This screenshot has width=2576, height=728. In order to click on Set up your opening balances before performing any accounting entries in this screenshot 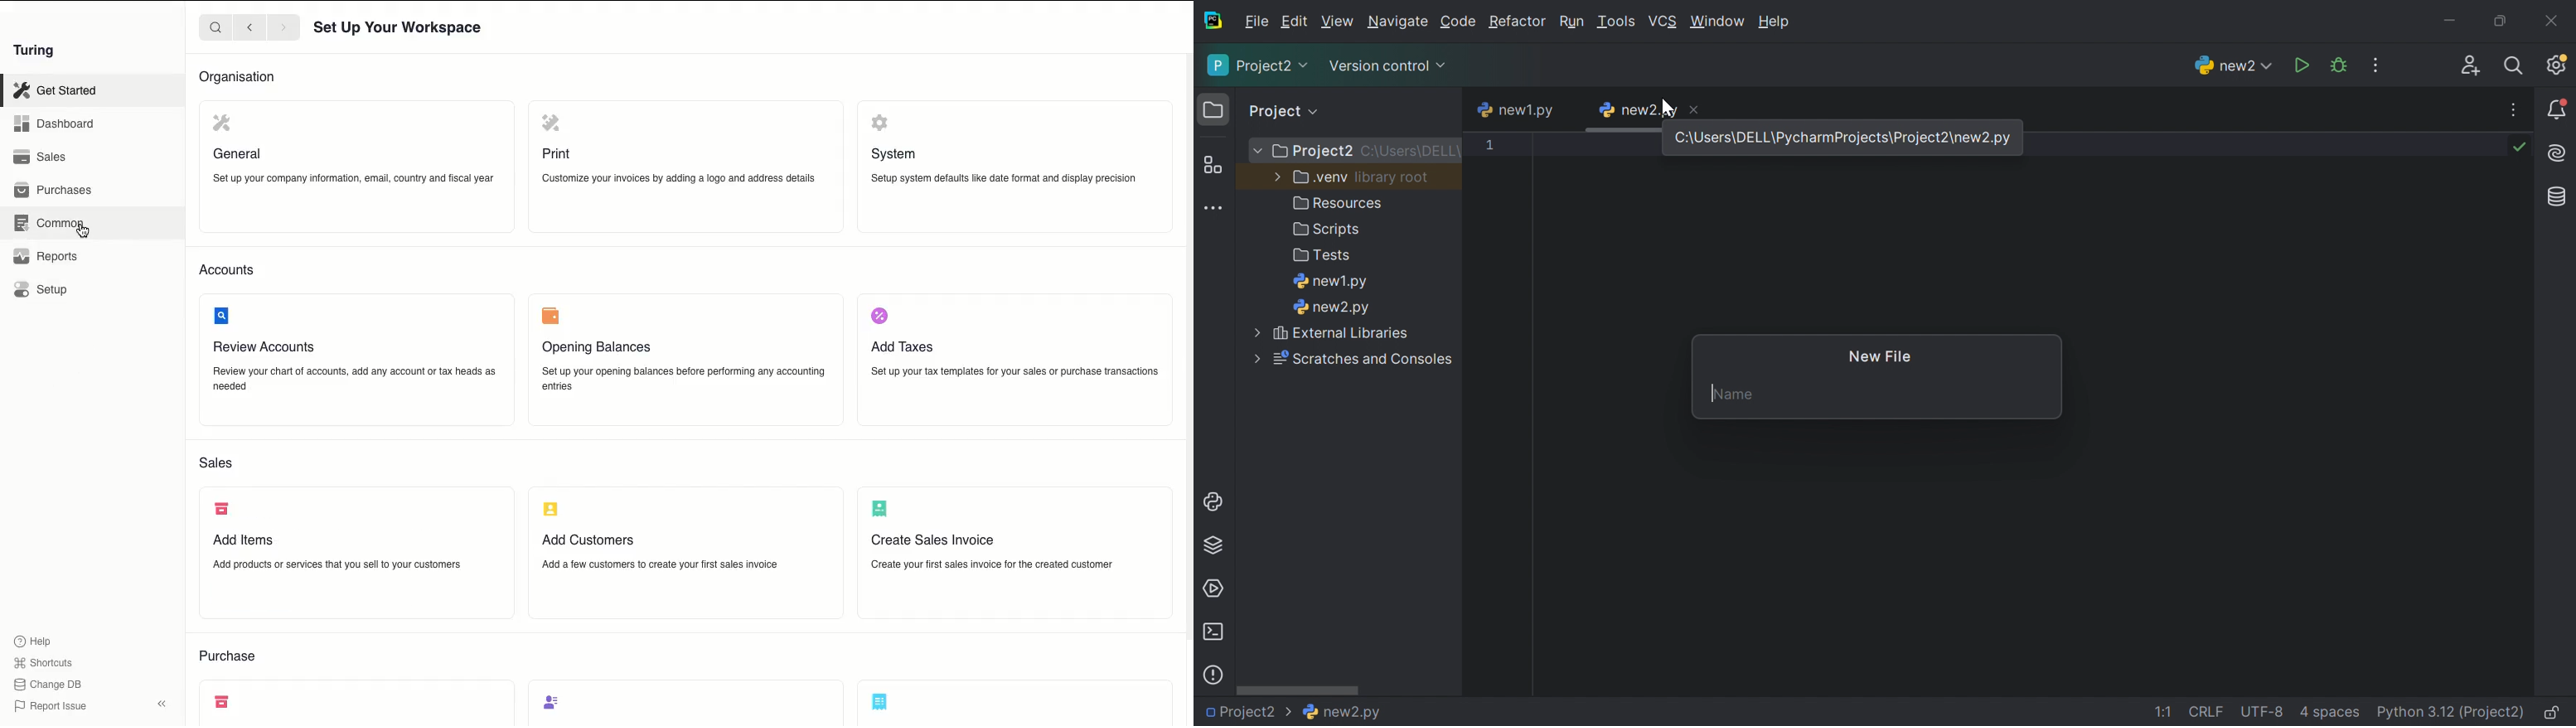, I will do `click(679, 378)`.